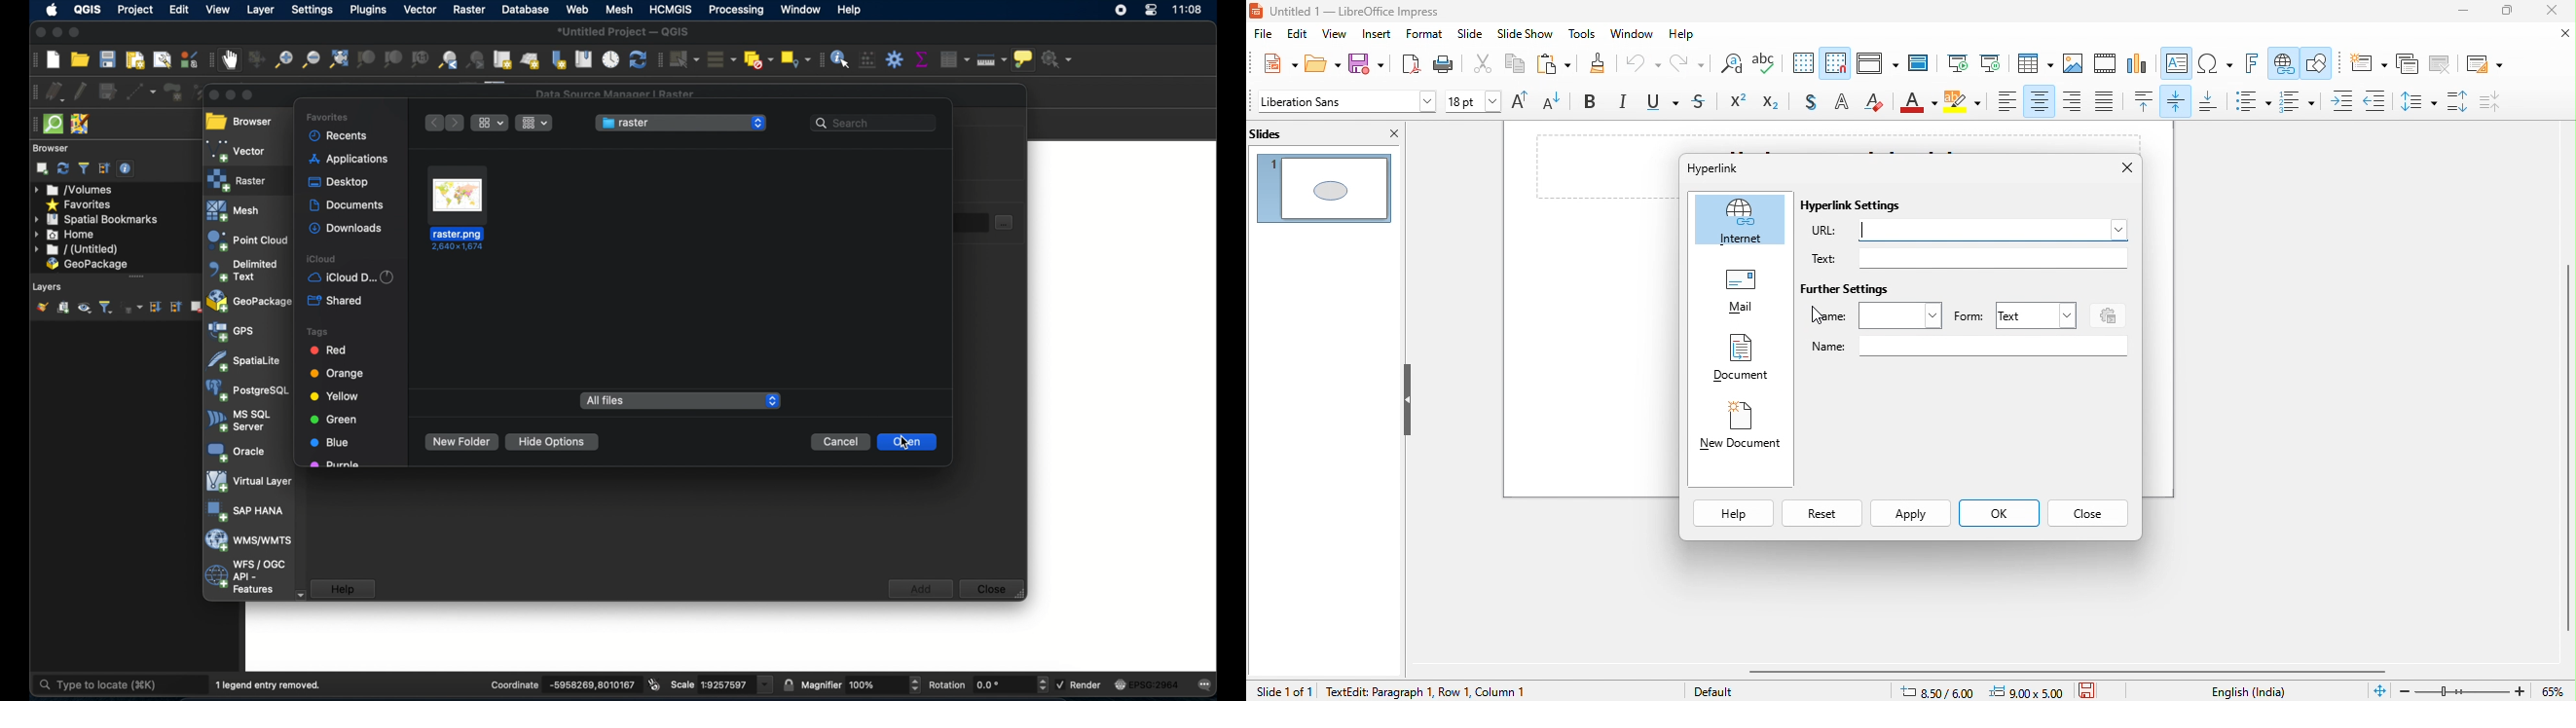  Describe the element at coordinates (339, 374) in the screenshot. I see `orange` at that location.